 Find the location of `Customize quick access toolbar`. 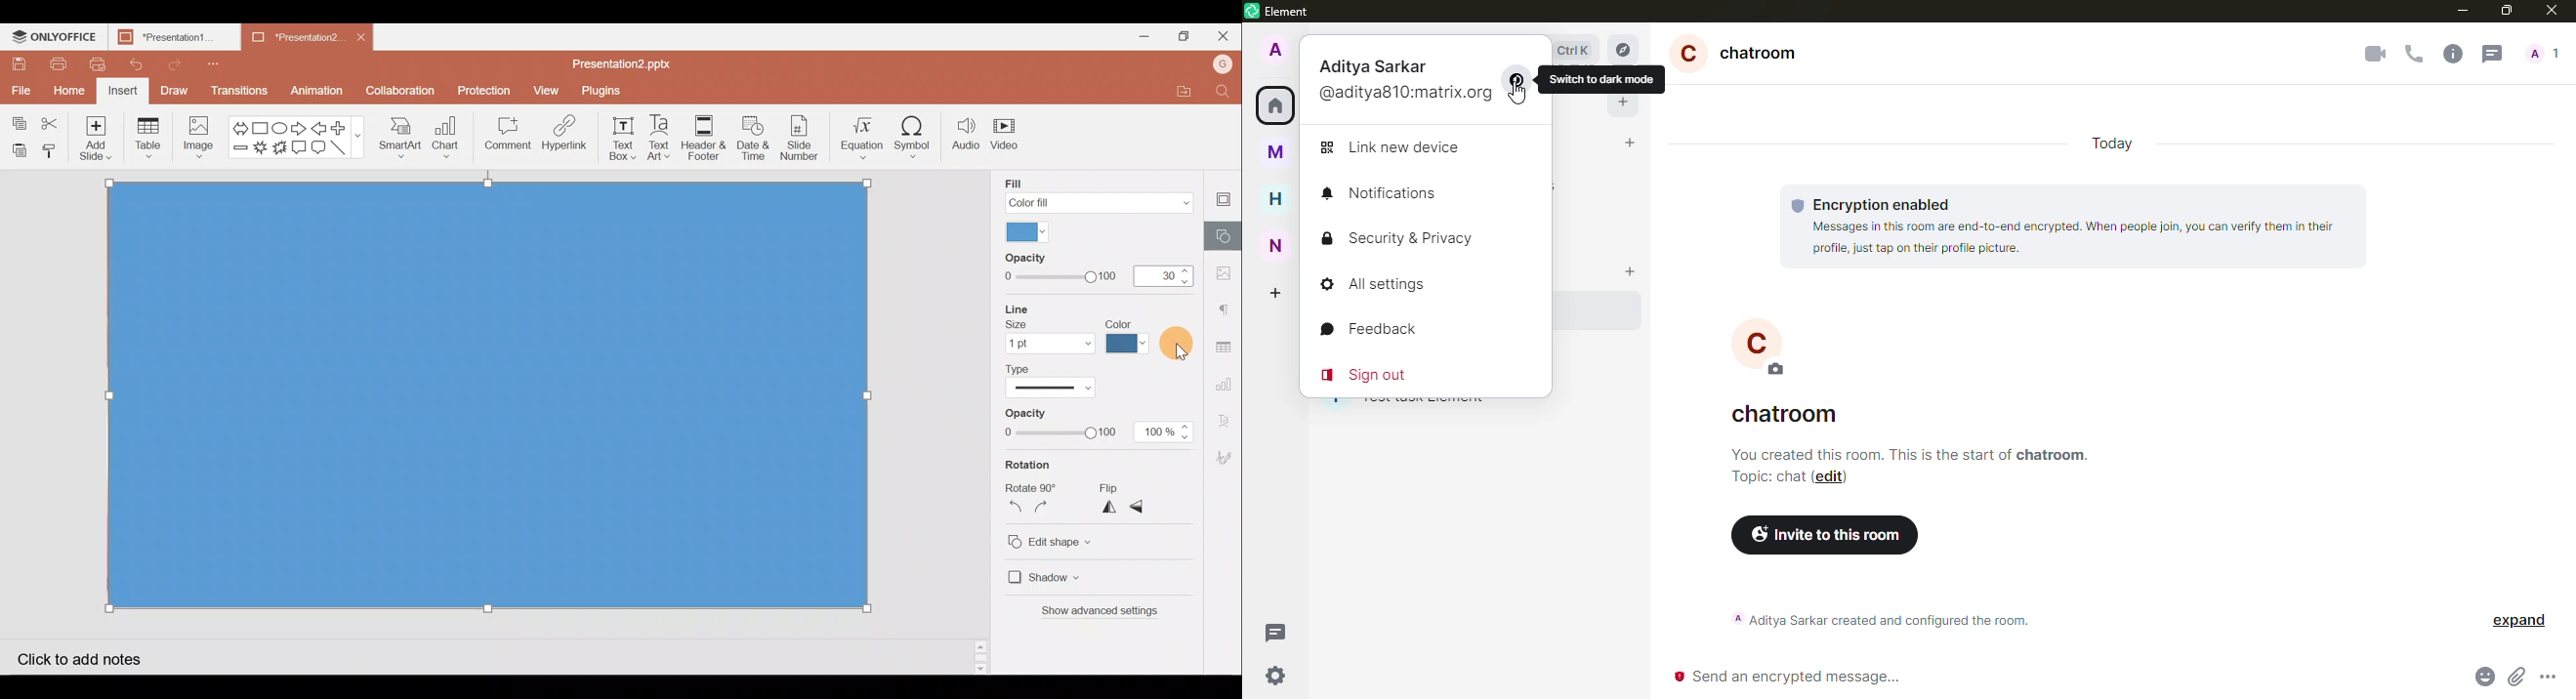

Customize quick access toolbar is located at coordinates (210, 61).